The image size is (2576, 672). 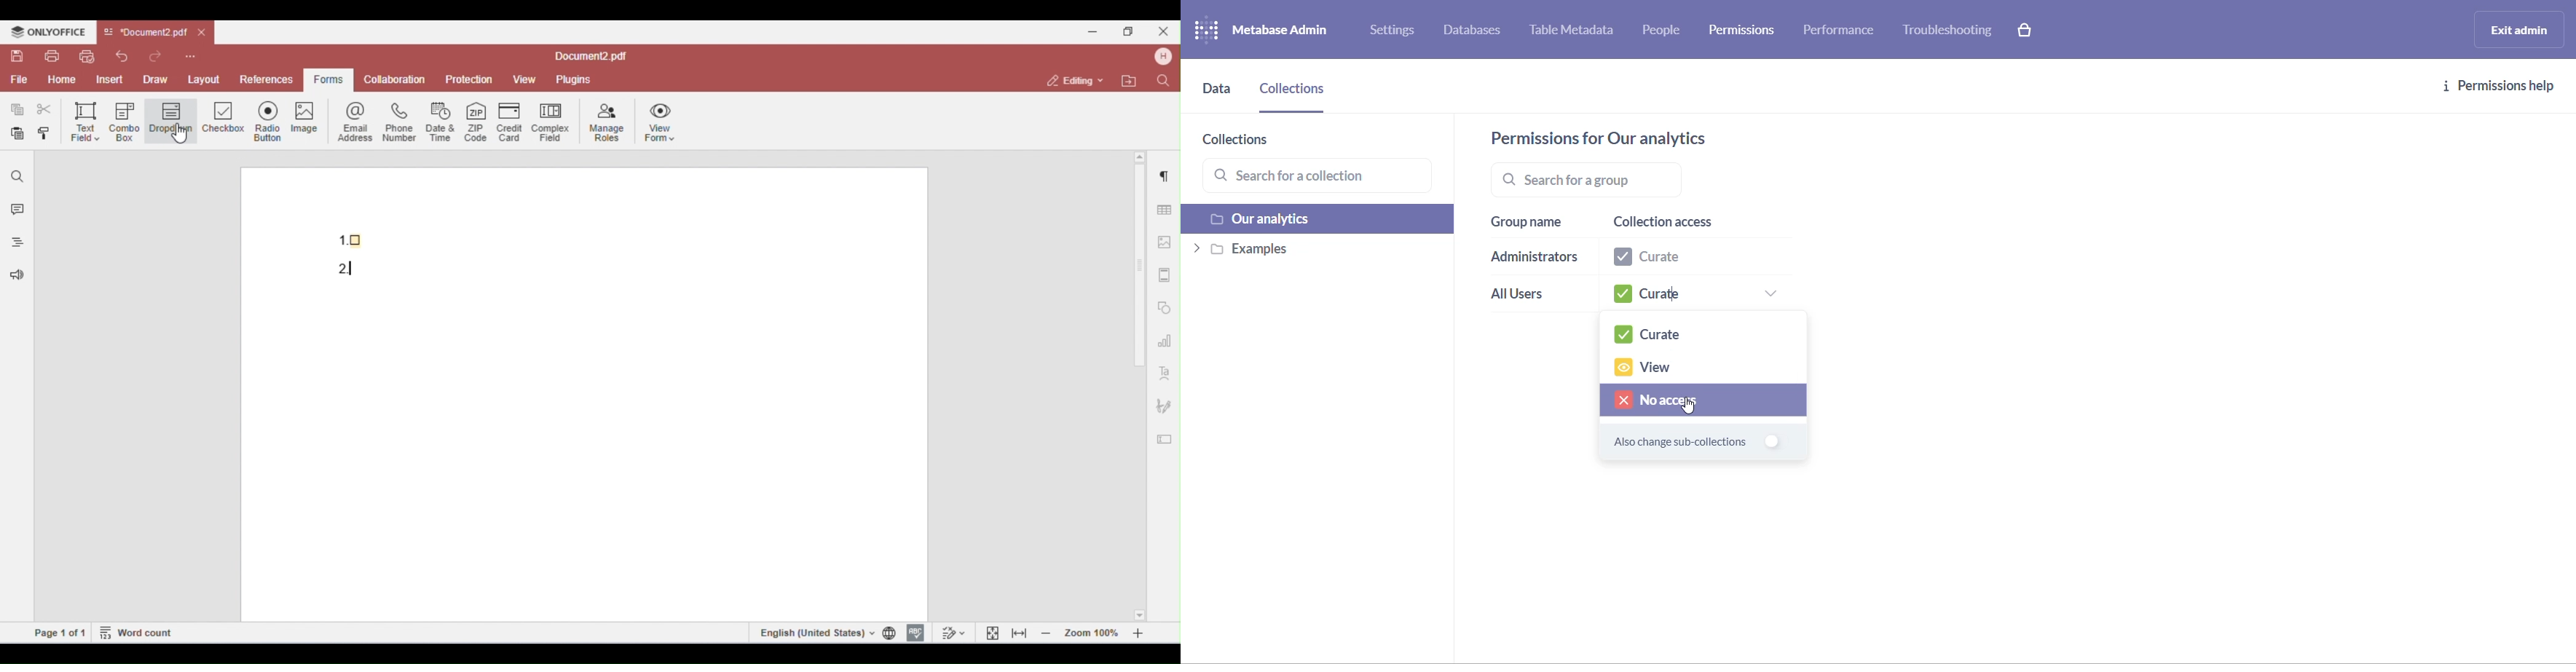 What do you see at coordinates (1532, 223) in the screenshot?
I see `group name` at bounding box center [1532, 223].